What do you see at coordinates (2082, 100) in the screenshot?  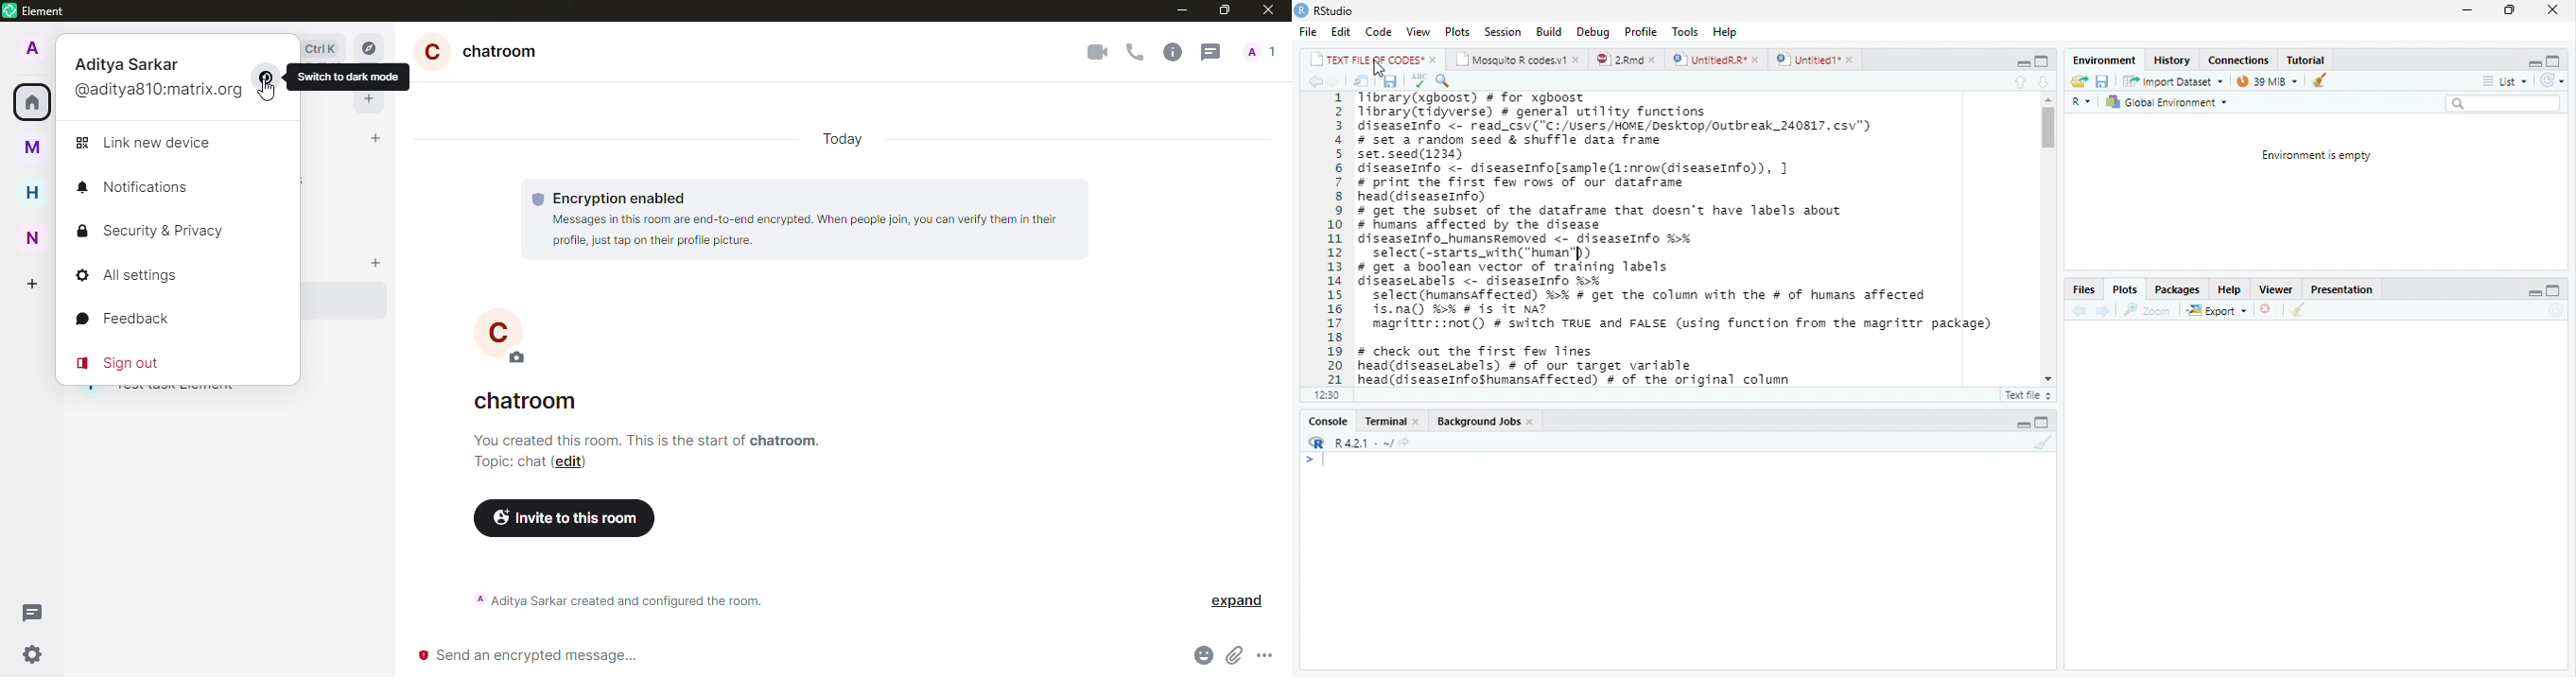 I see `R` at bounding box center [2082, 100].